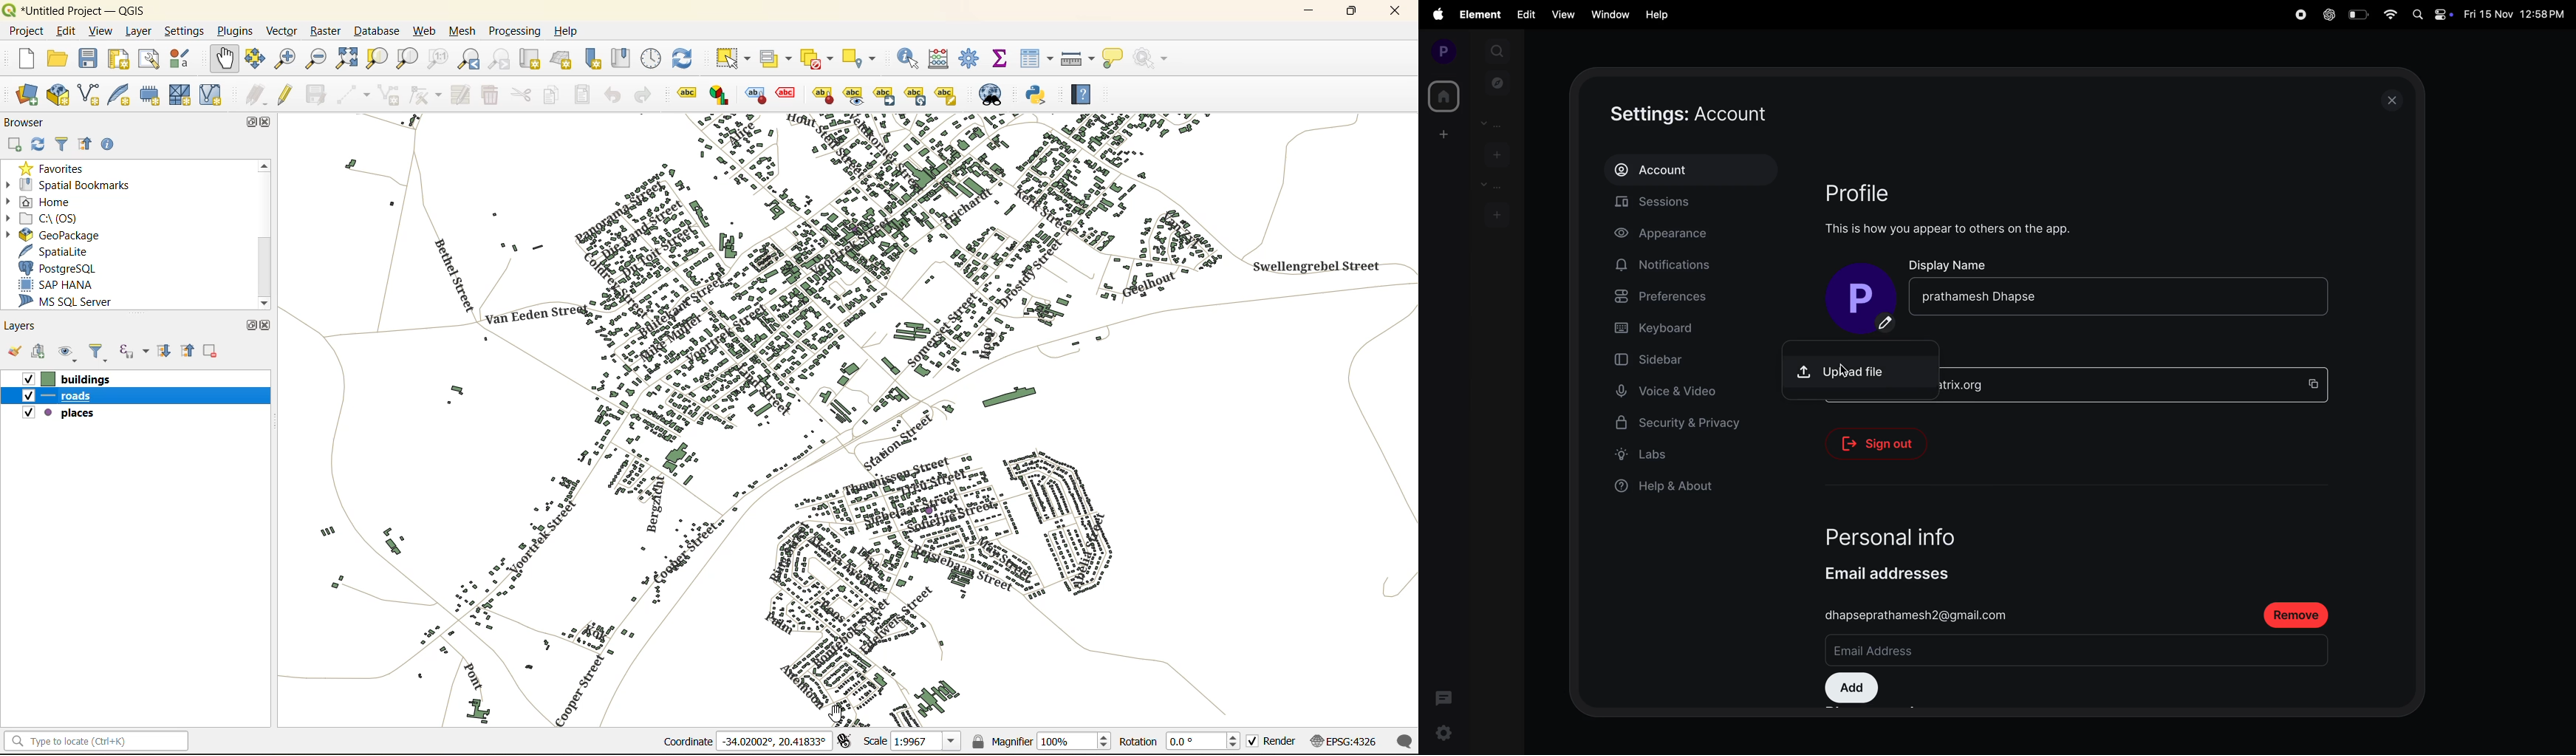 Image resolution: width=2576 pixels, height=756 pixels. Describe the element at coordinates (1482, 15) in the screenshot. I see `element` at that location.